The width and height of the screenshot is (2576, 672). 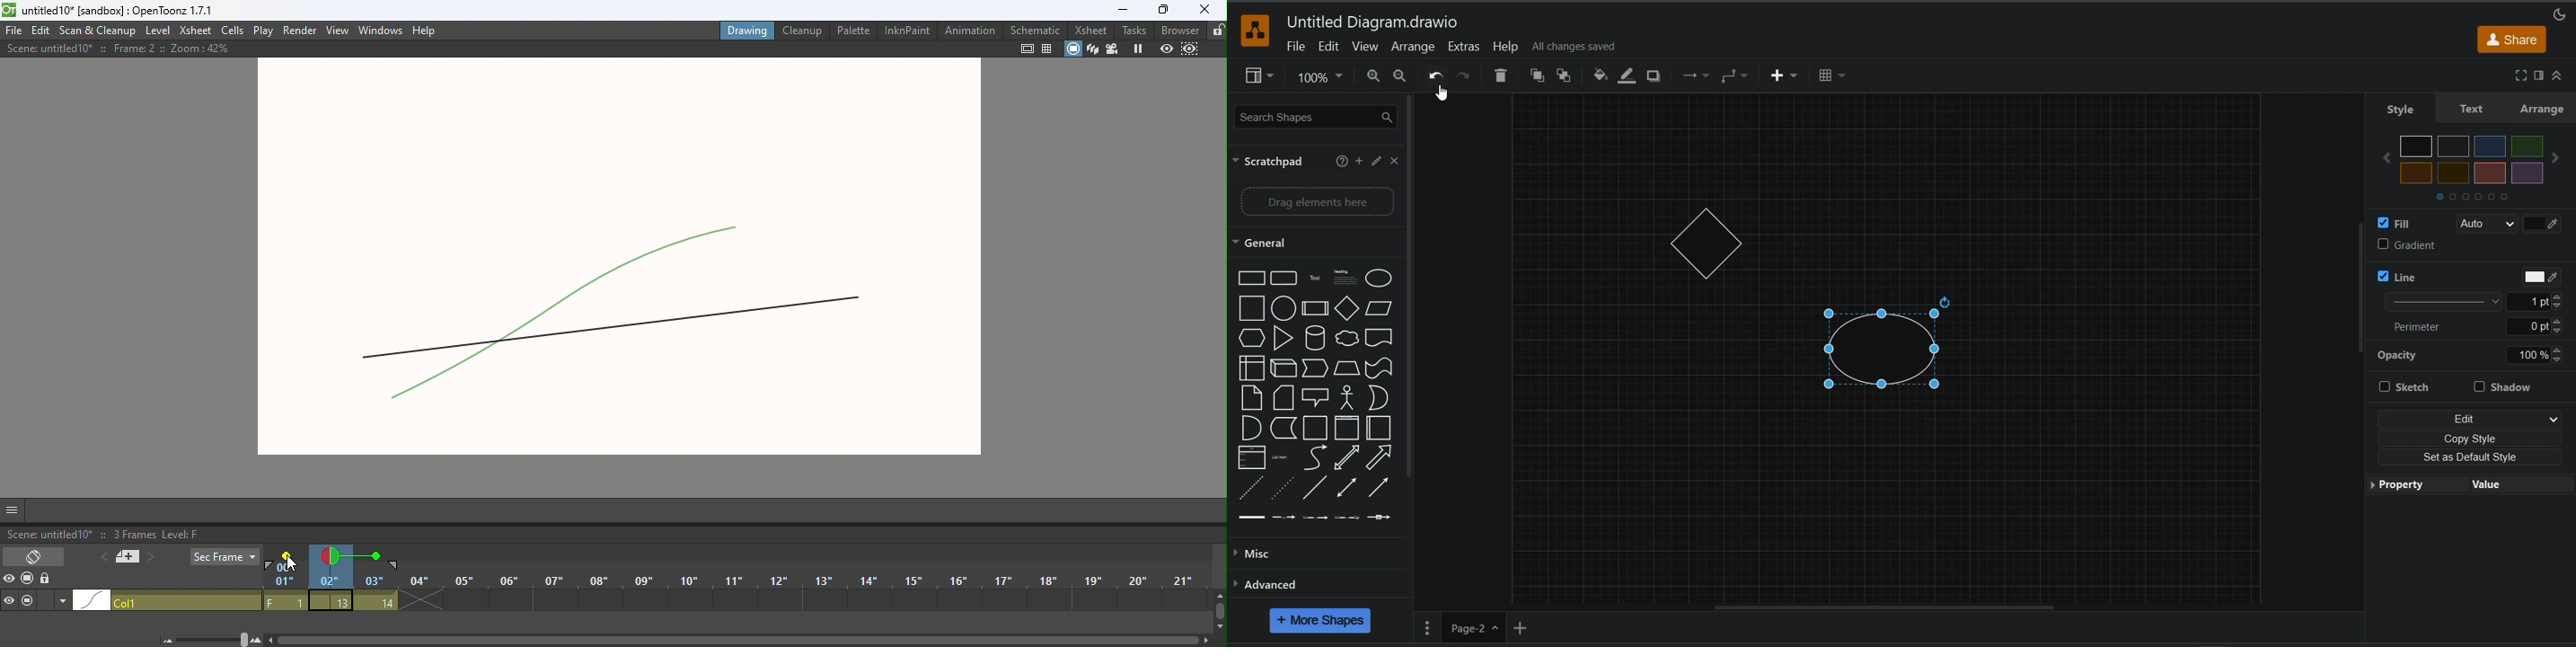 I want to click on arrange, so click(x=2541, y=109).